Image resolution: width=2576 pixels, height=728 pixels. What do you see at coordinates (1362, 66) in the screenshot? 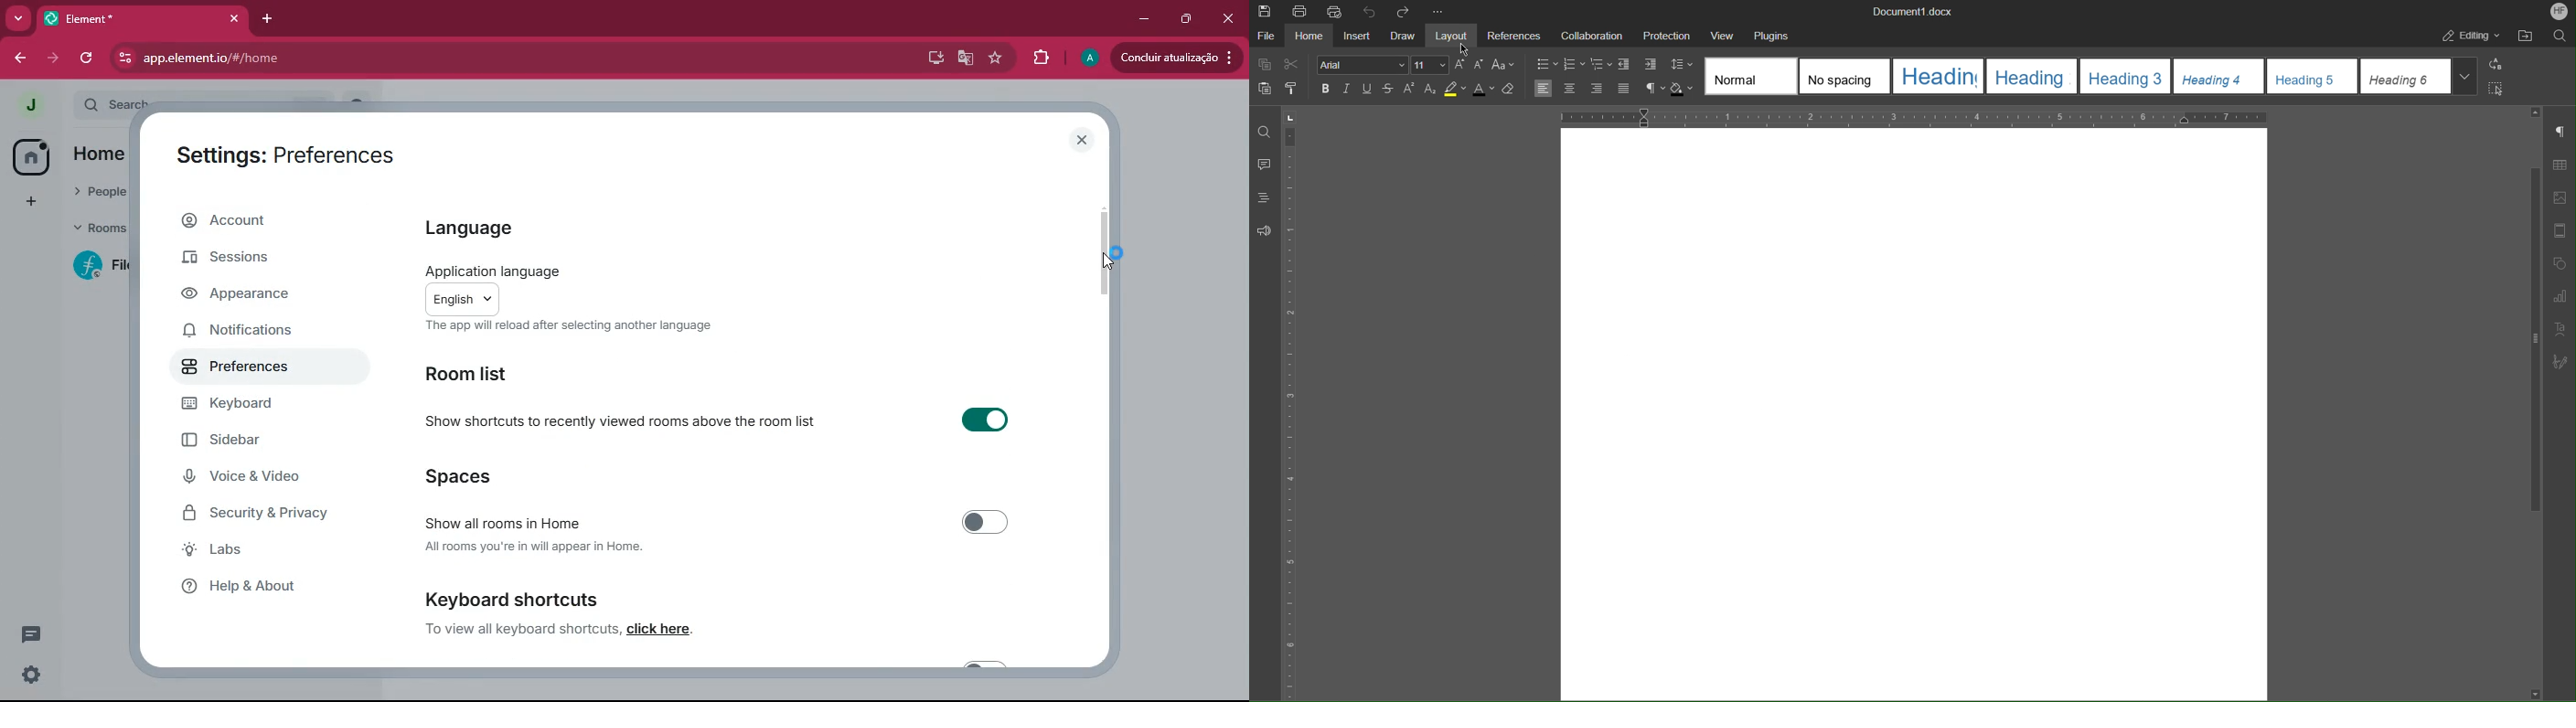
I see `Font` at bounding box center [1362, 66].